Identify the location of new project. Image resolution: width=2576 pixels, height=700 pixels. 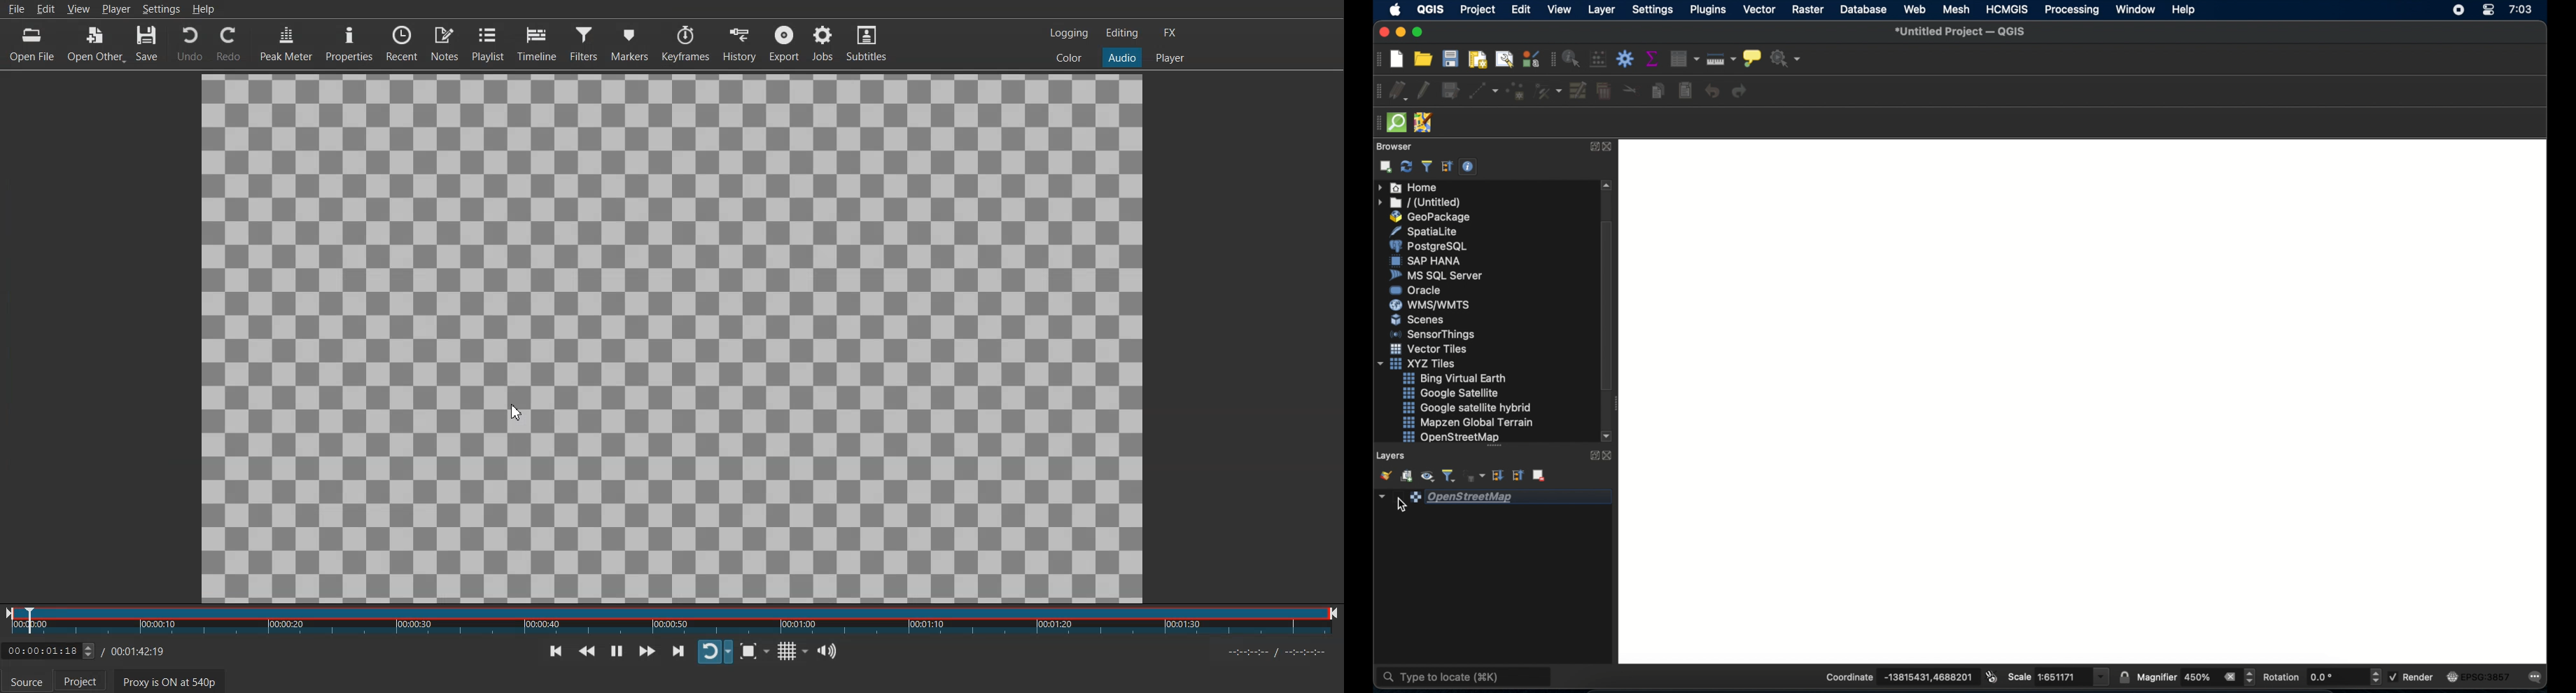
(1398, 60).